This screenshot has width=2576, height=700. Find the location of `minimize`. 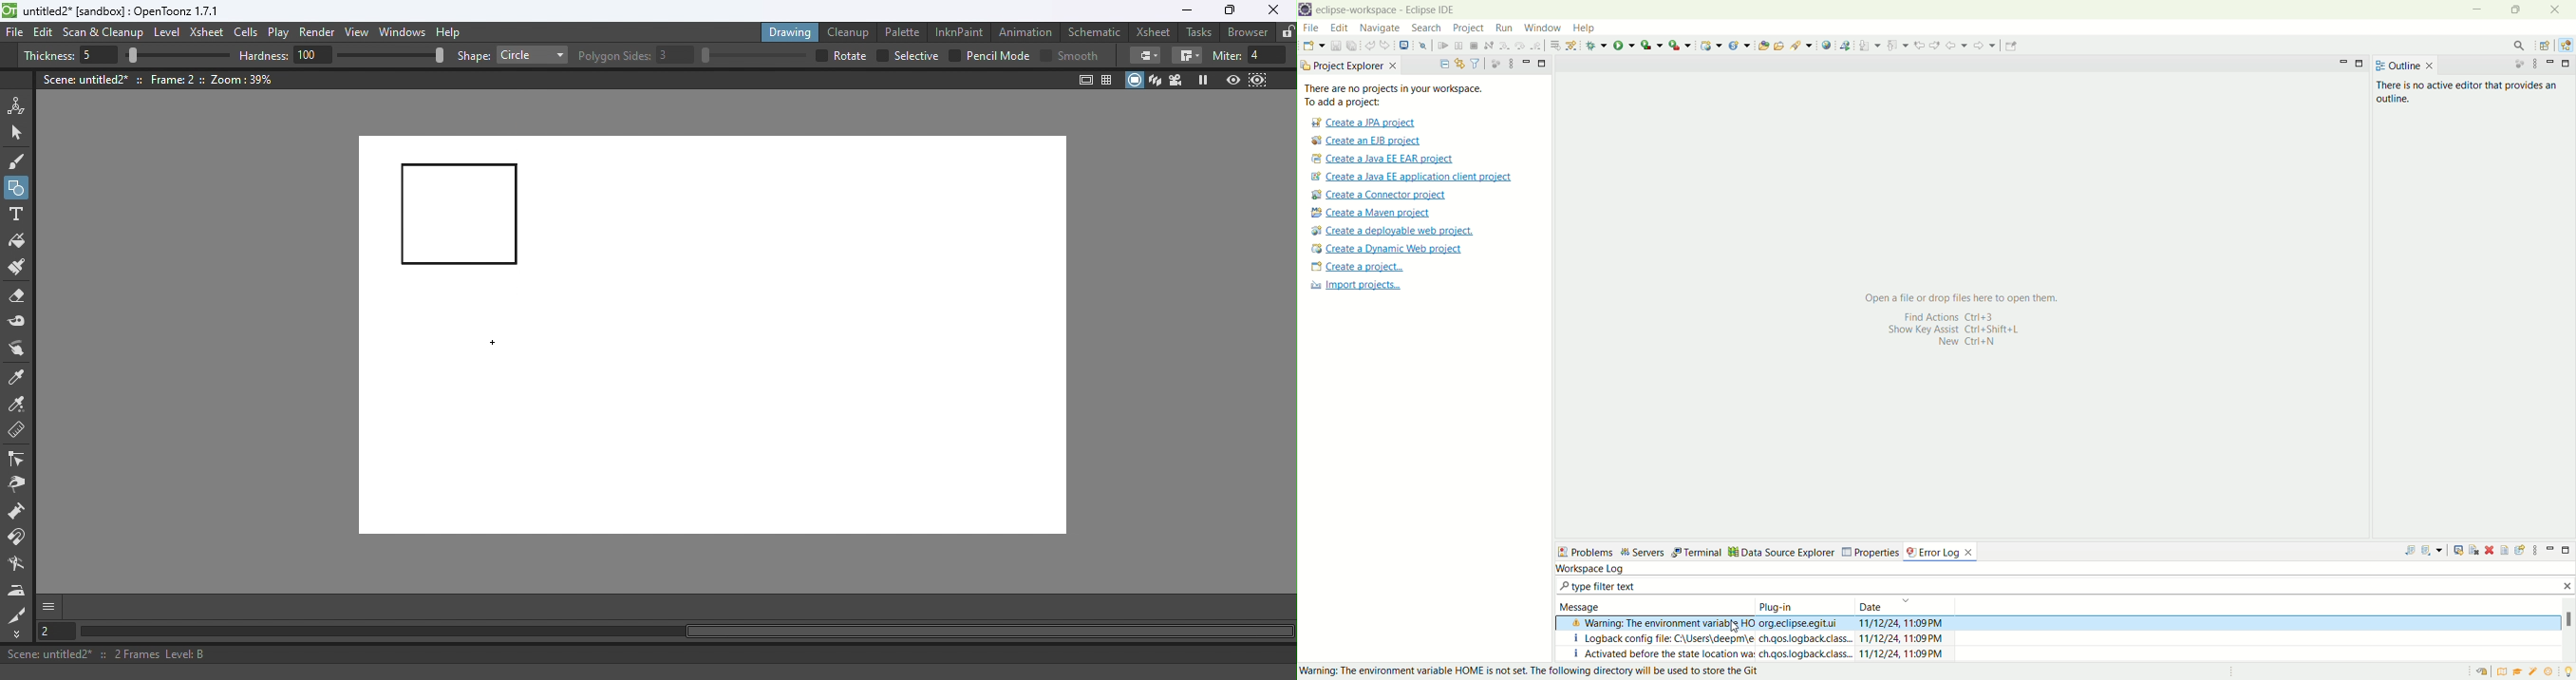

minimize is located at coordinates (2549, 551).